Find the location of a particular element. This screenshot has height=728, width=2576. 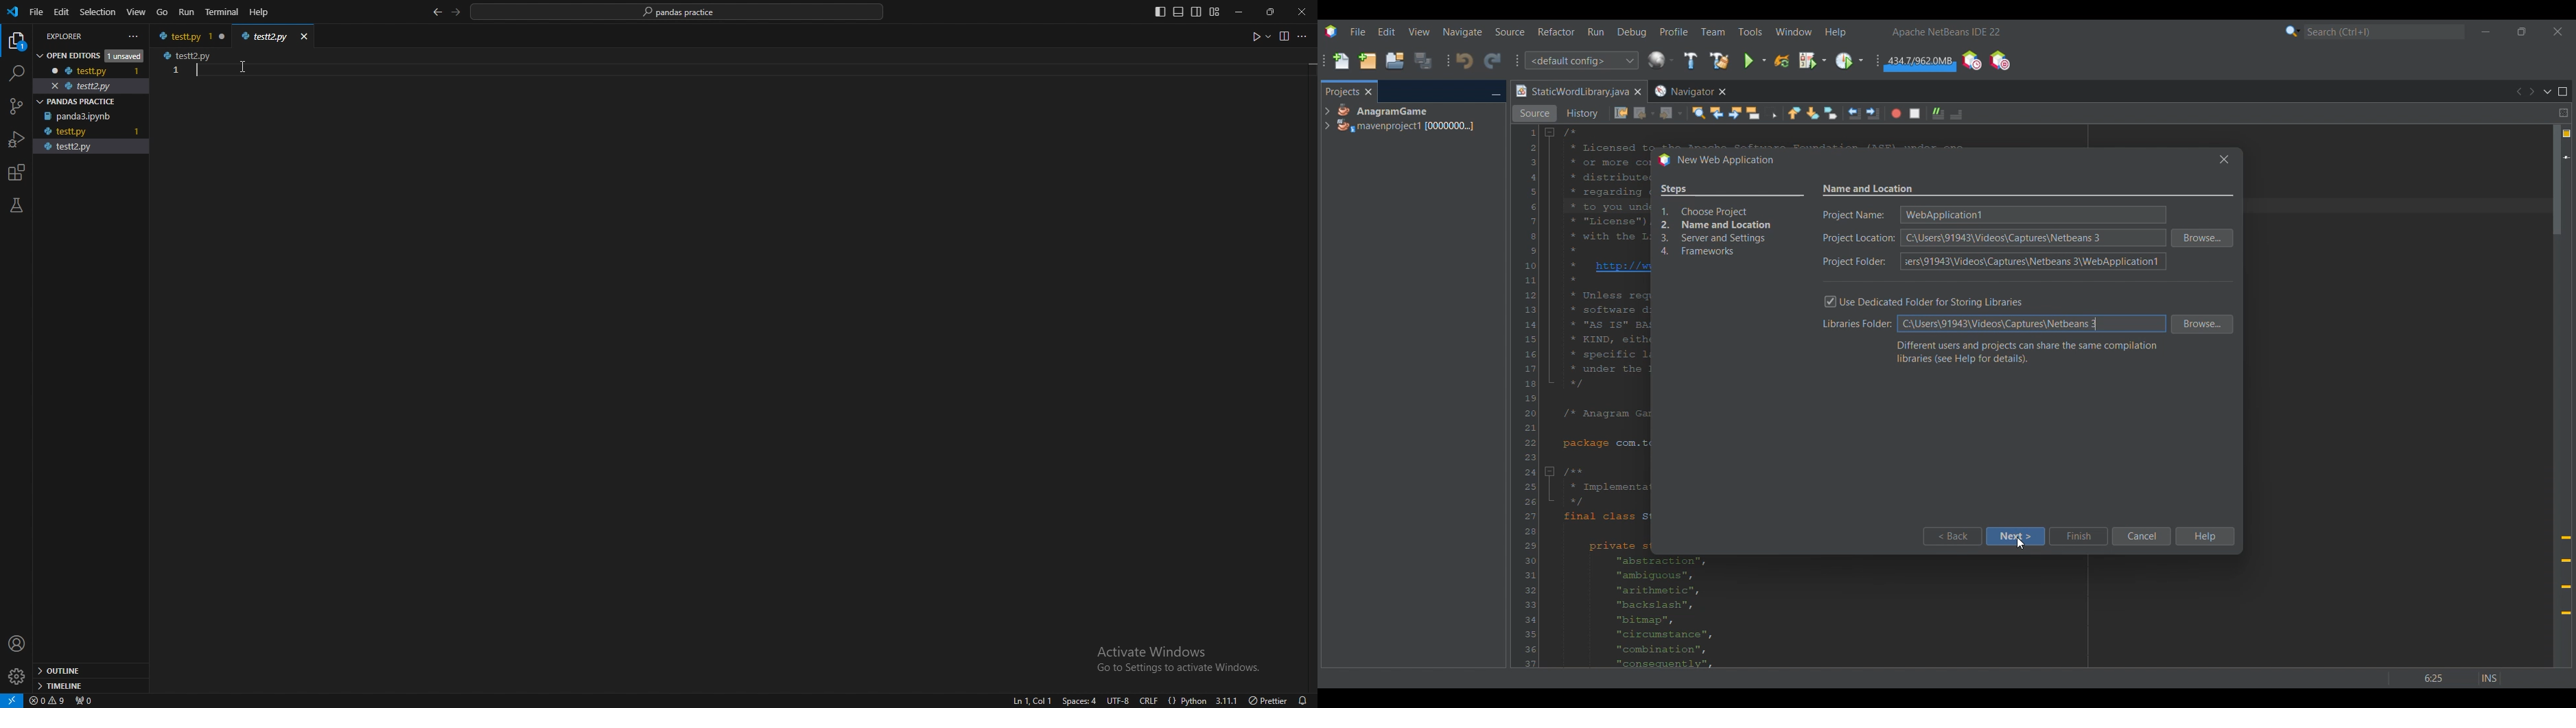

forward is located at coordinates (456, 12).